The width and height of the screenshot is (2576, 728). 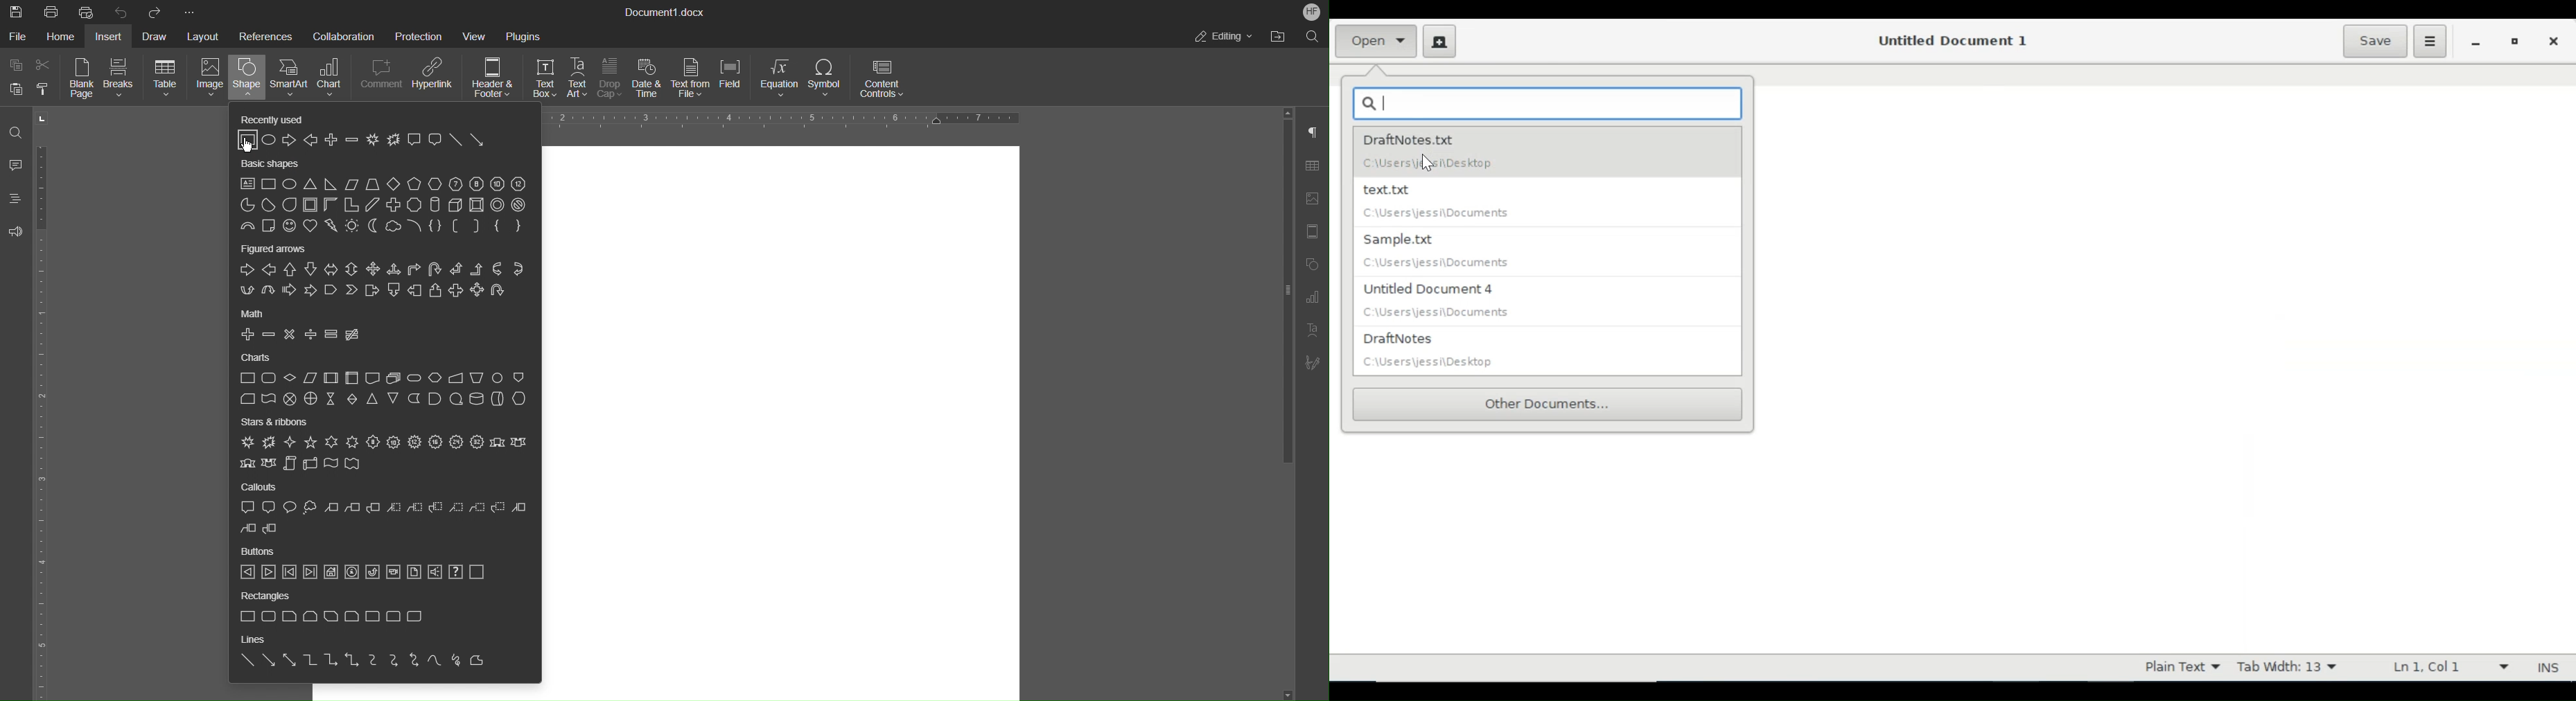 I want to click on Signature, so click(x=1317, y=363).